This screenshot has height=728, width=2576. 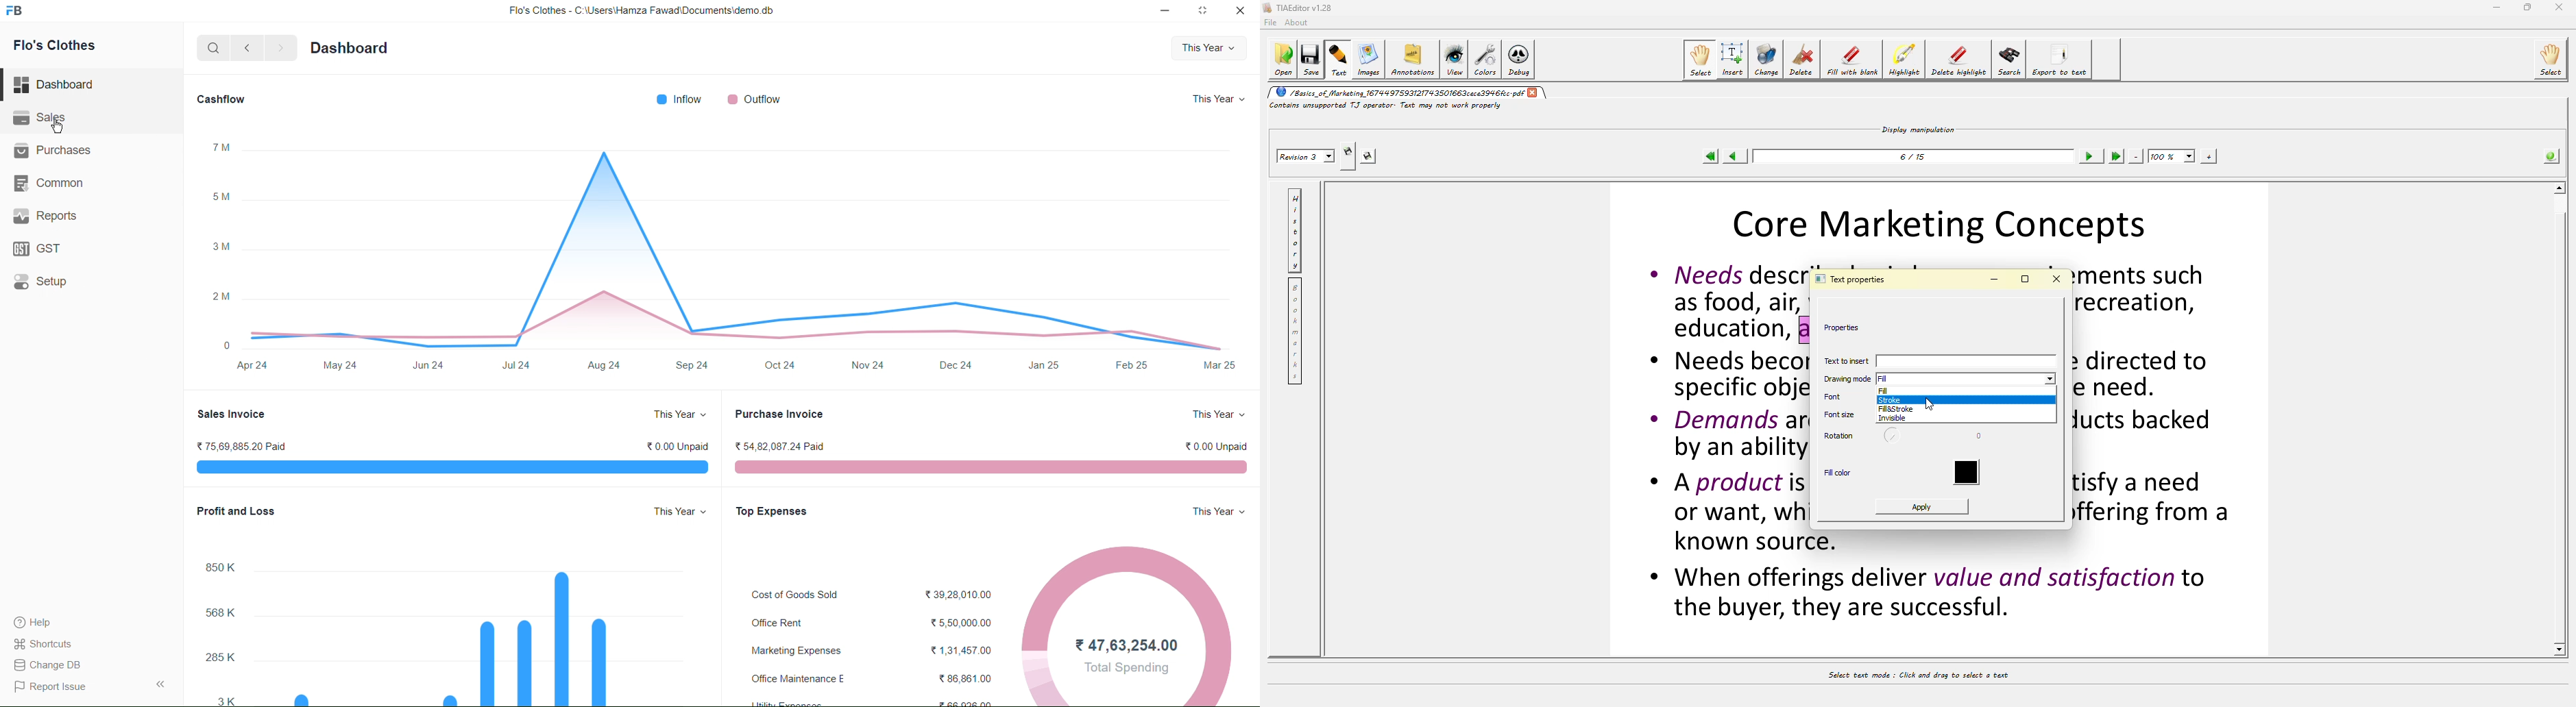 I want to click on Inflow, so click(x=673, y=98).